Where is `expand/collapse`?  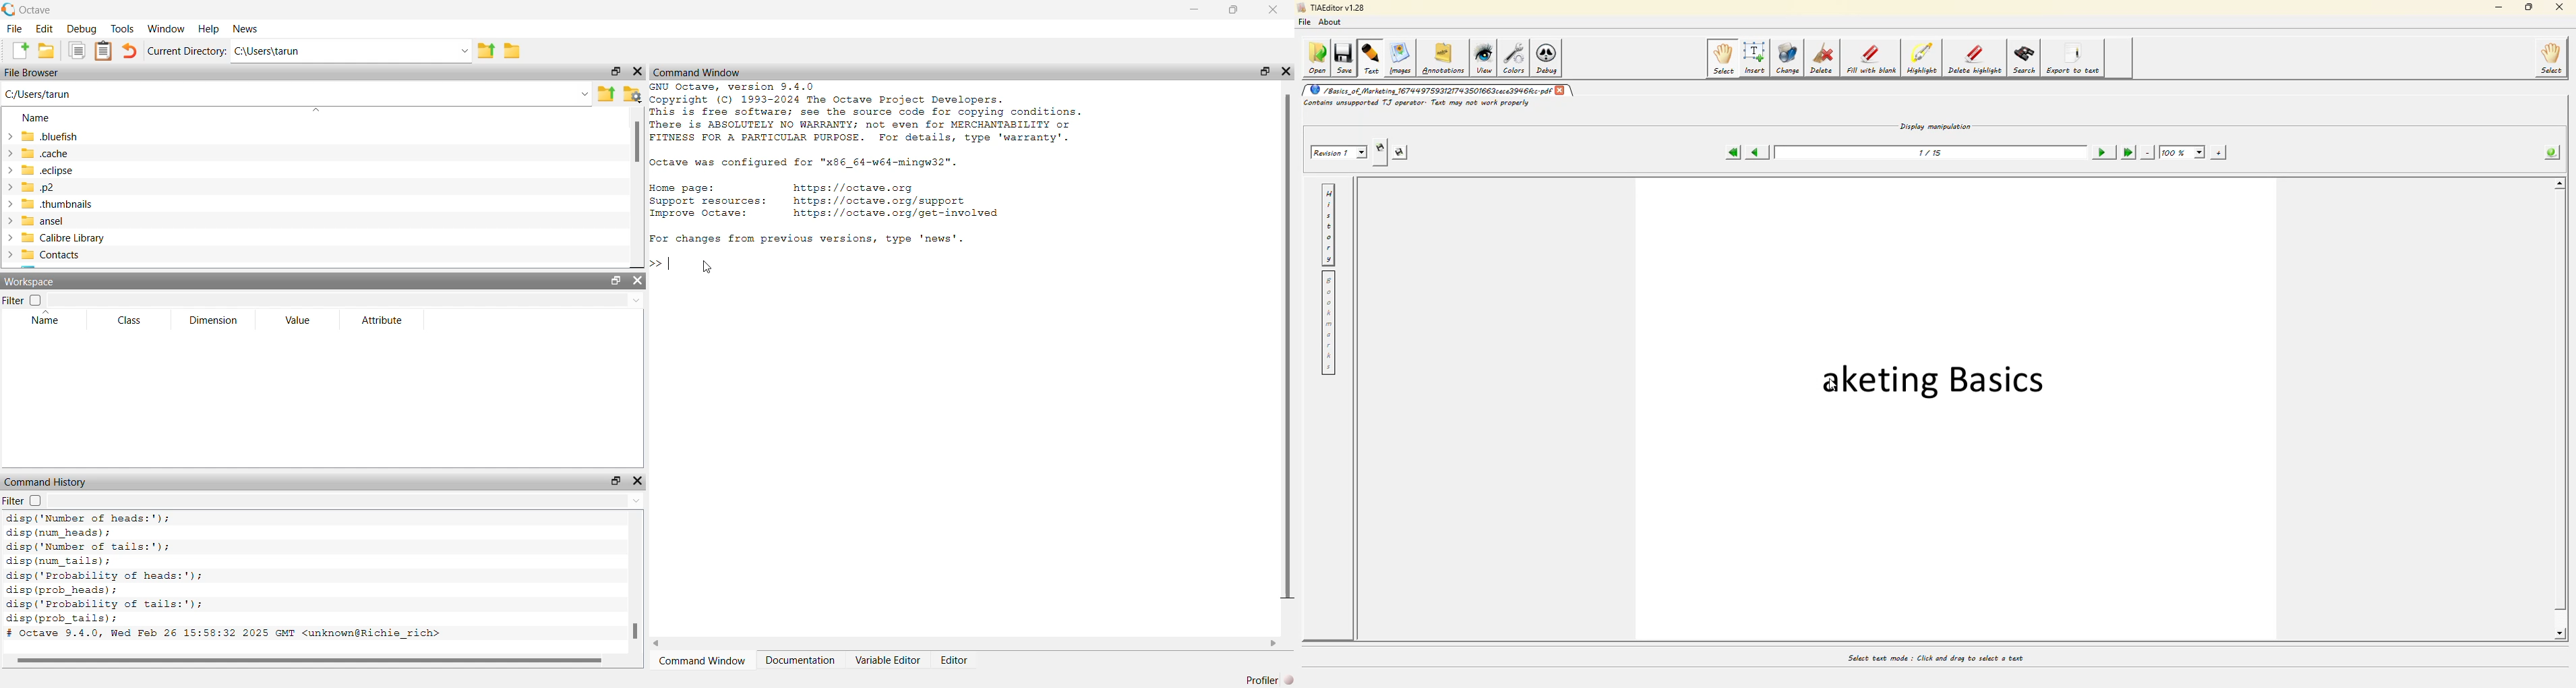
expand/collapse is located at coordinates (9, 195).